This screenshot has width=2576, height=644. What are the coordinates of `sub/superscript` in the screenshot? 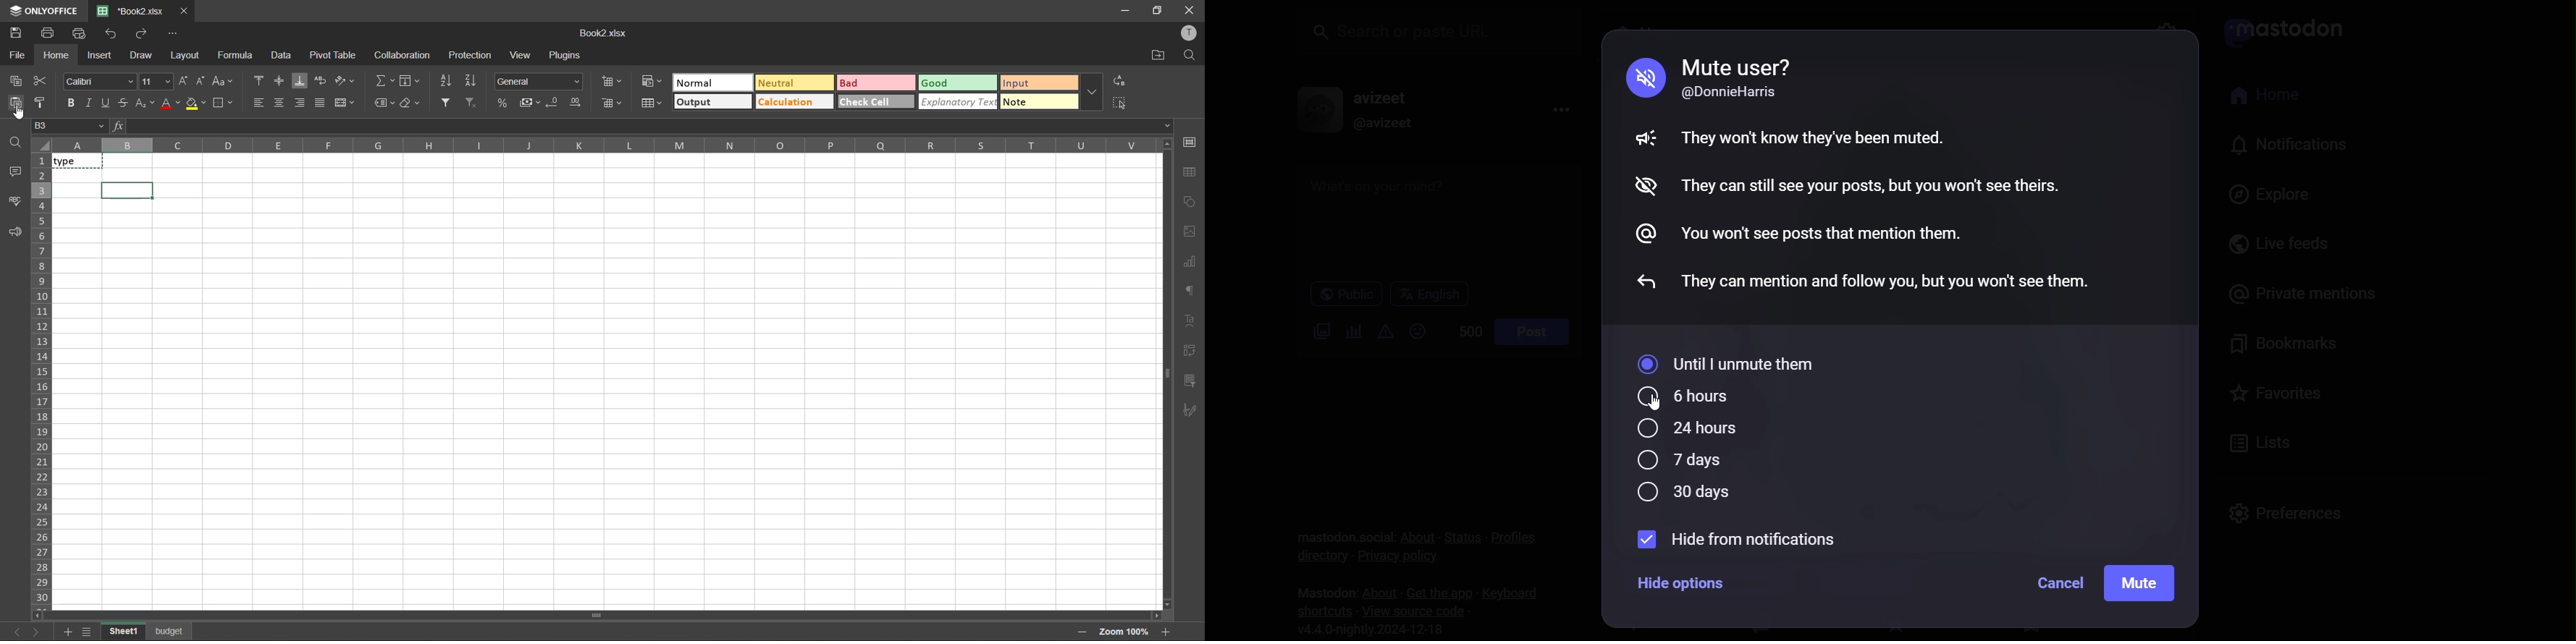 It's located at (146, 104).